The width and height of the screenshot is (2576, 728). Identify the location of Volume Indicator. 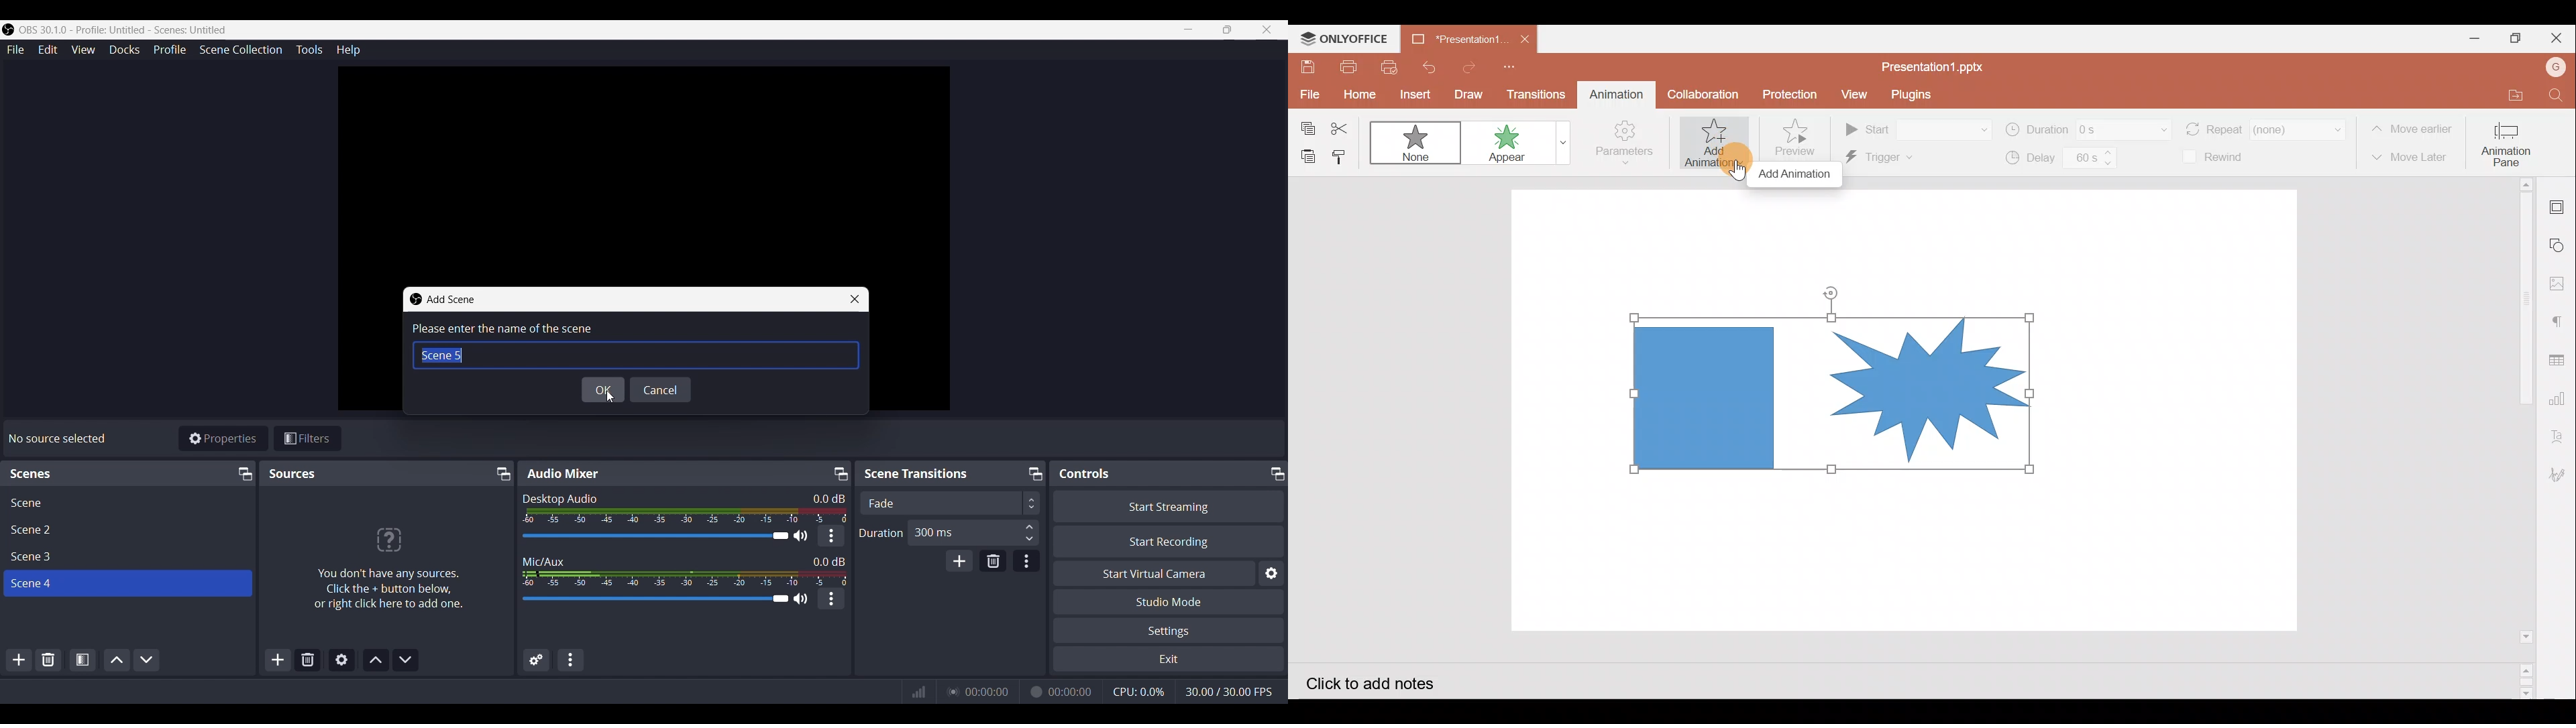
(685, 515).